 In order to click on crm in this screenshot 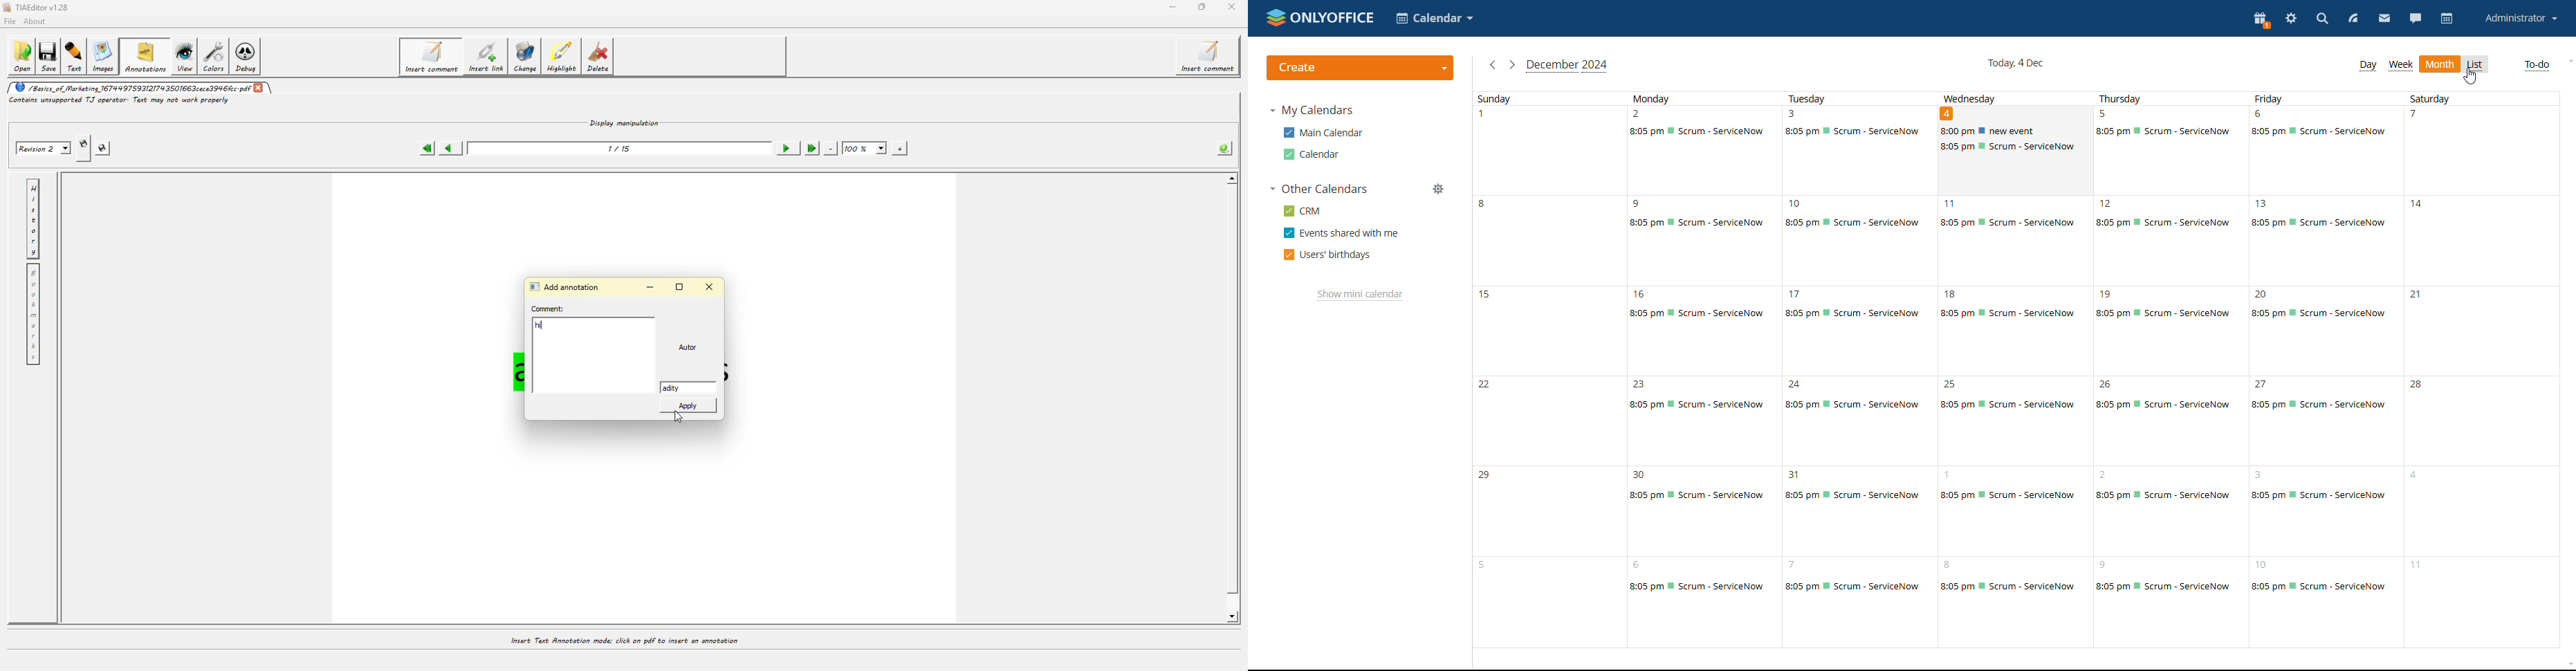, I will do `click(1302, 211)`.